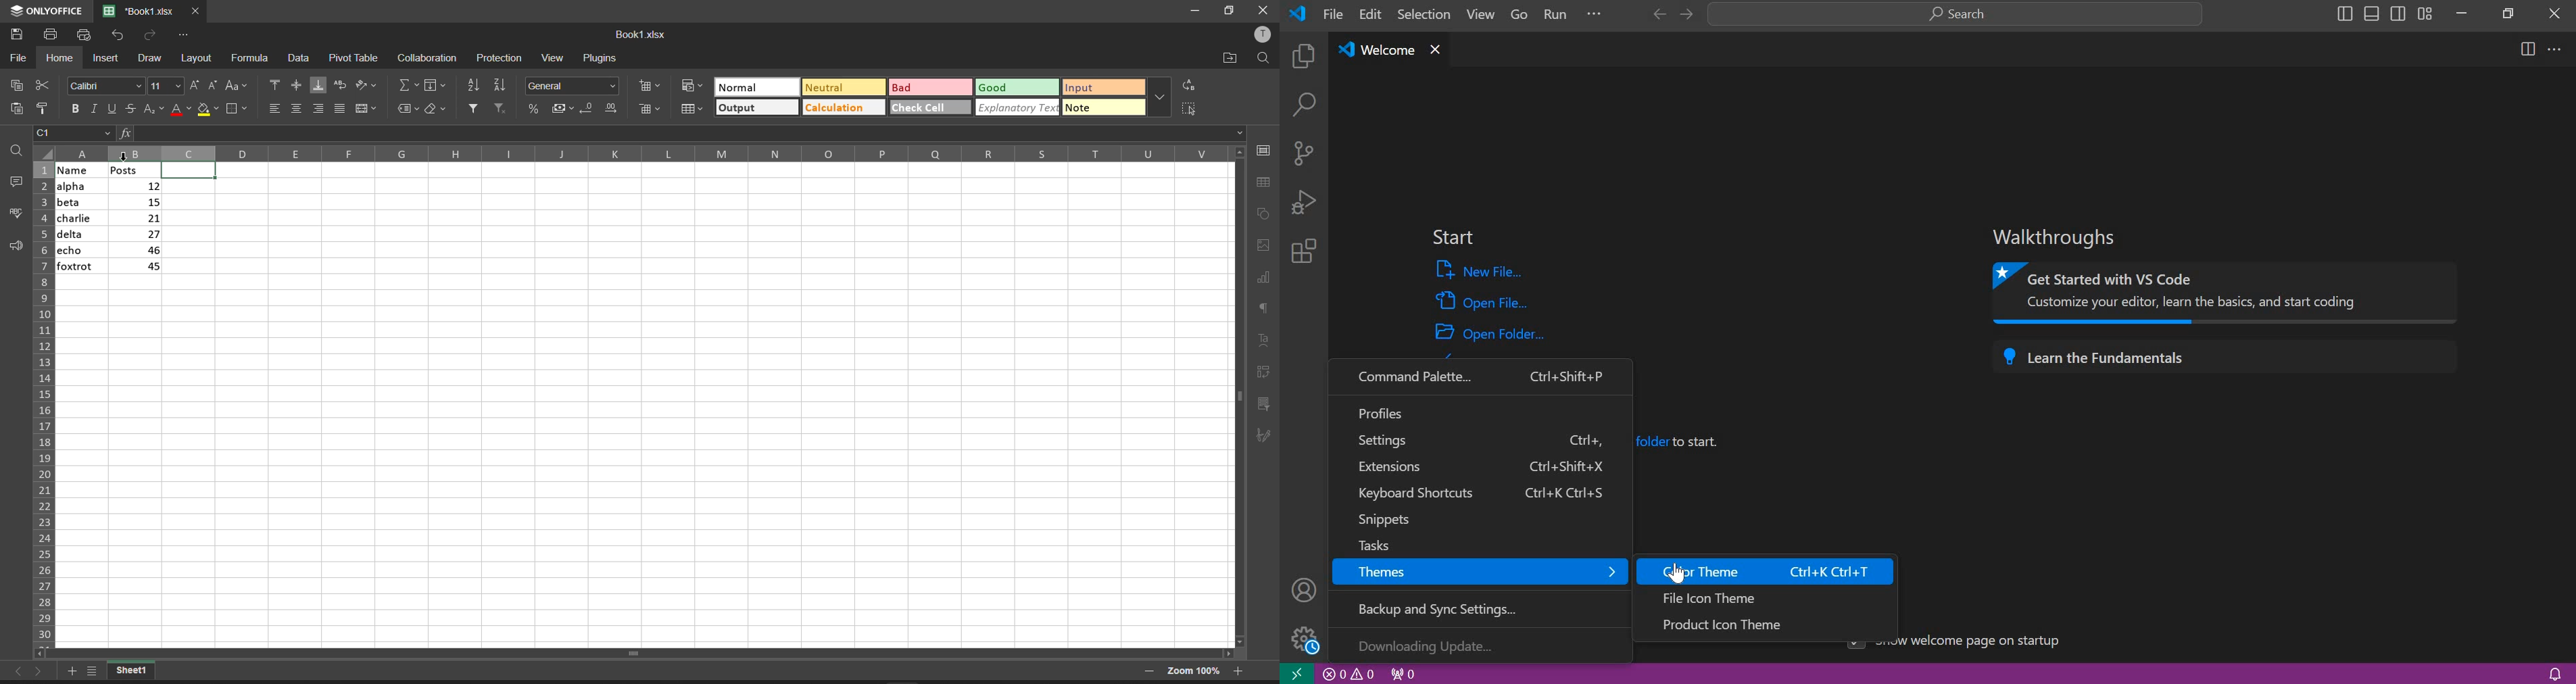 The height and width of the screenshot is (700, 2576). What do you see at coordinates (1231, 59) in the screenshot?
I see `open file location` at bounding box center [1231, 59].